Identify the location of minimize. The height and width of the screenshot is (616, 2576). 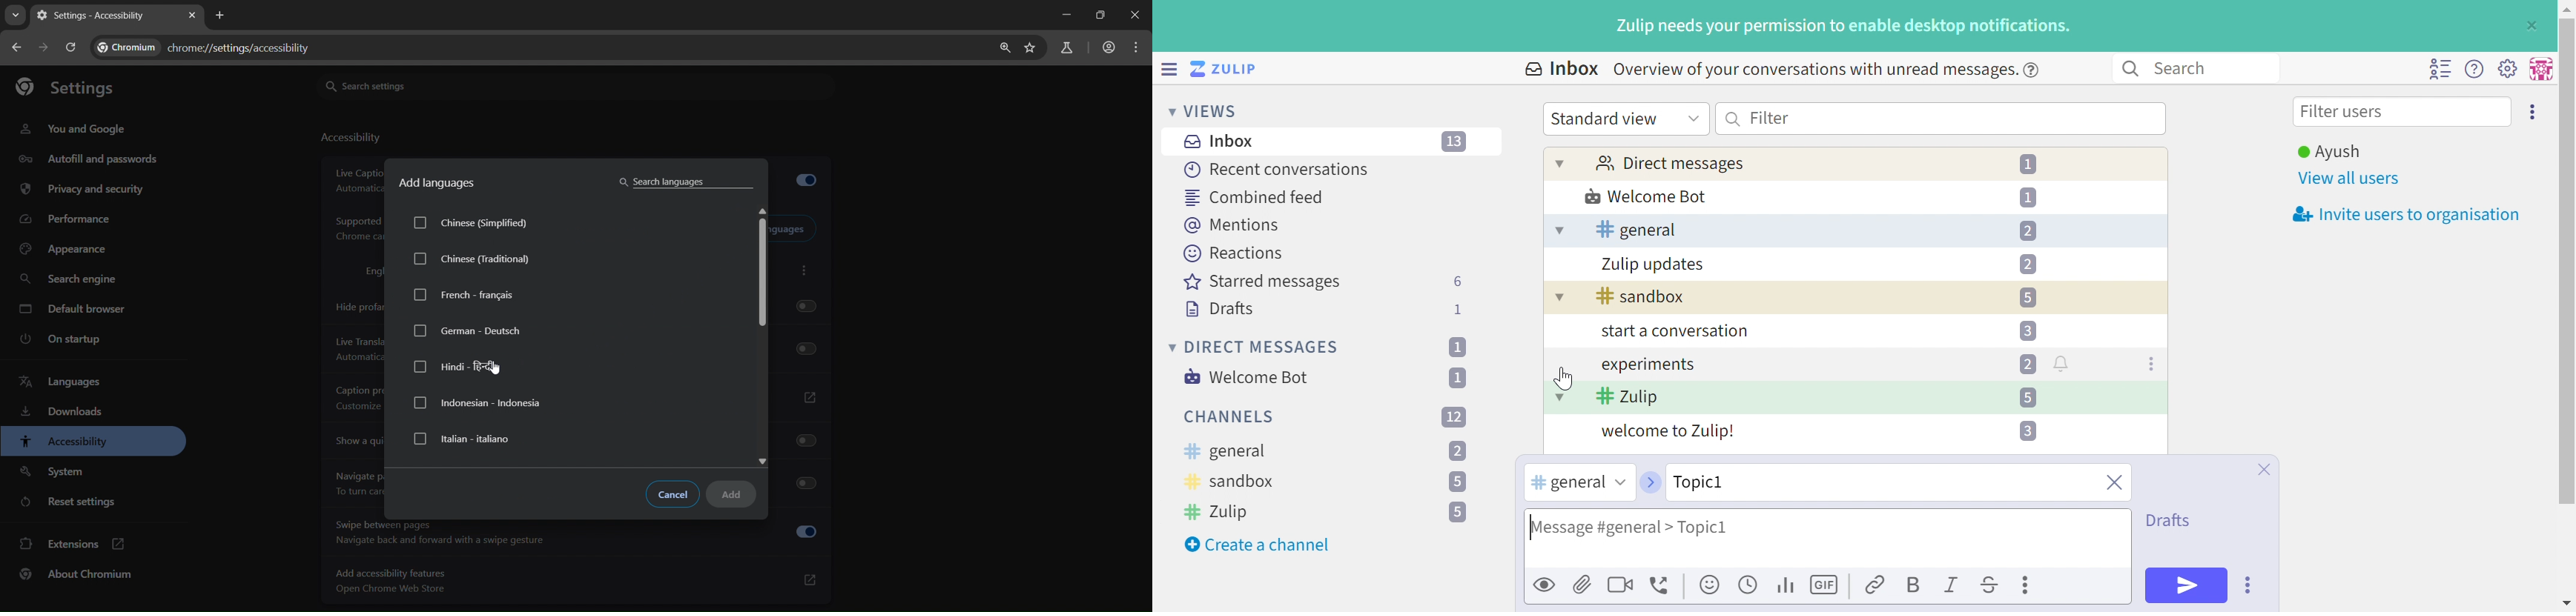
(1066, 16).